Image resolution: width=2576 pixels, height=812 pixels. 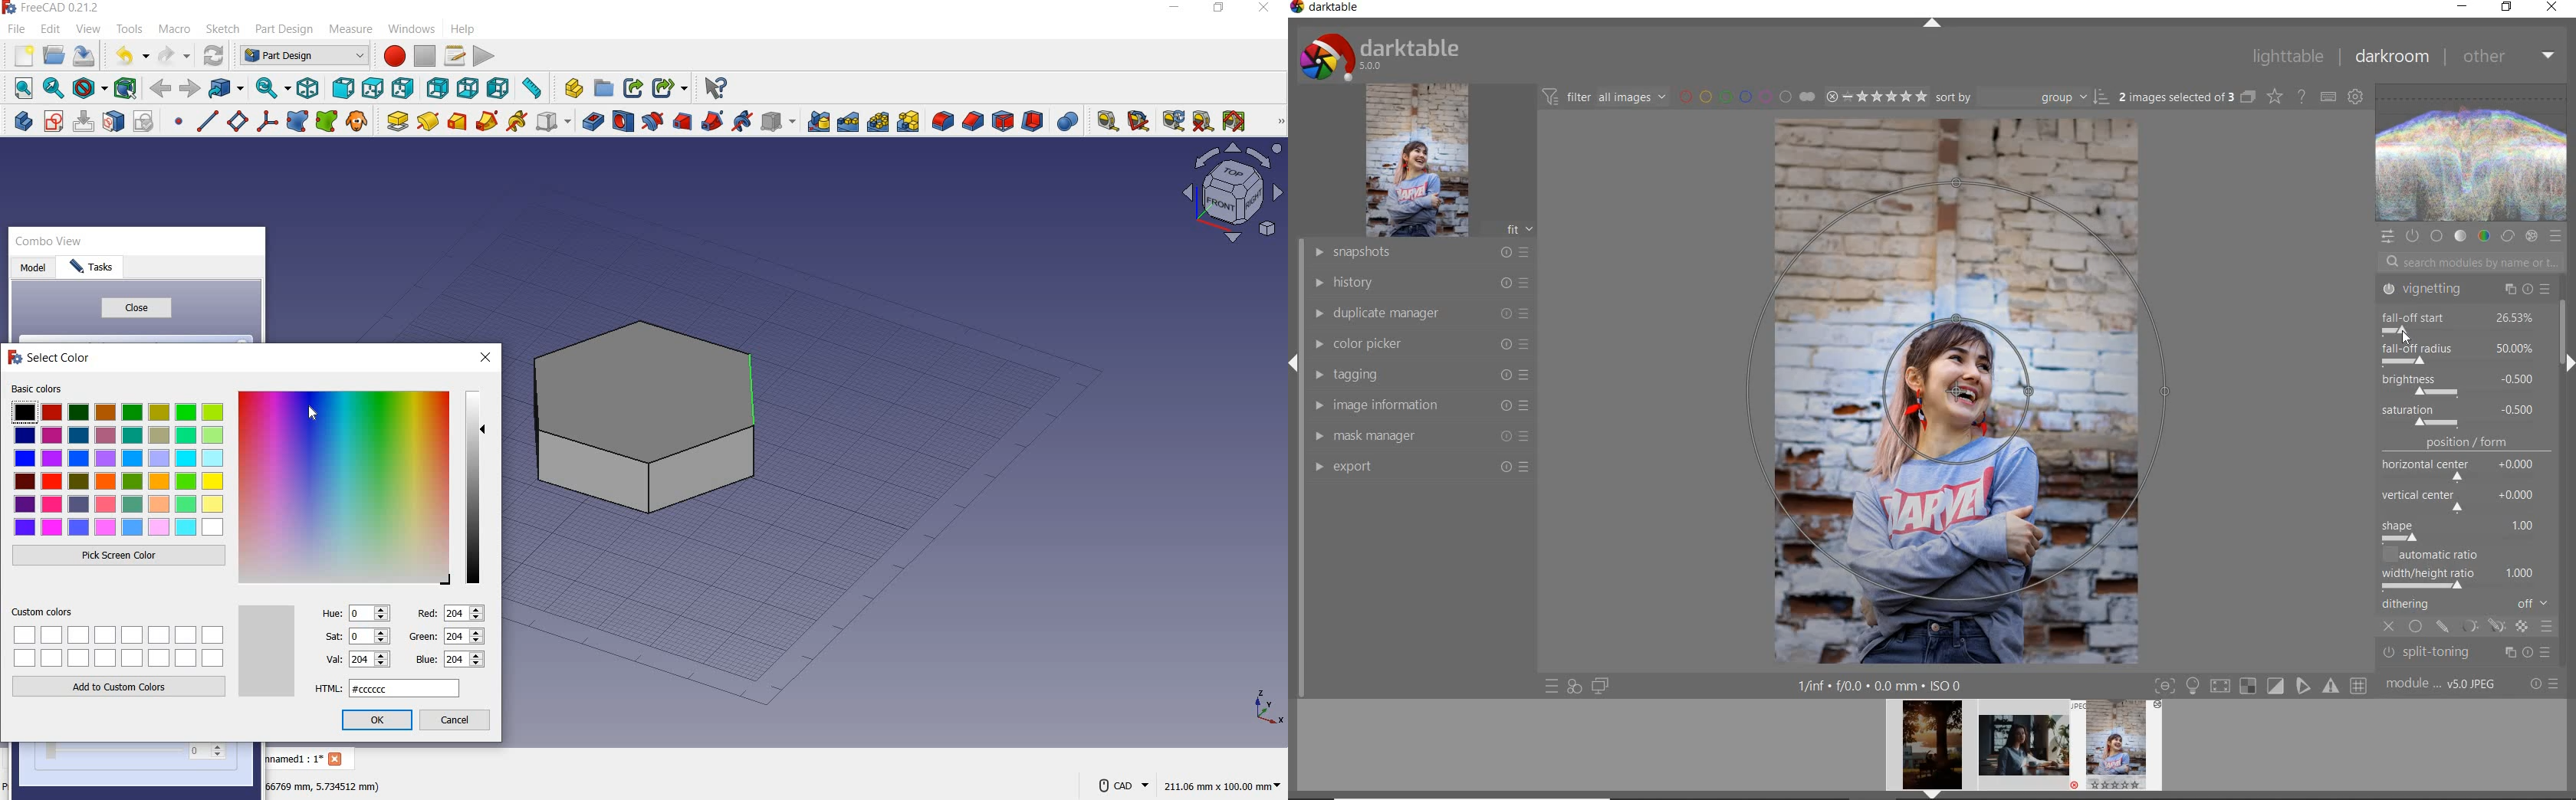 What do you see at coordinates (1421, 404) in the screenshot?
I see `image information` at bounding box center [1421, 404].